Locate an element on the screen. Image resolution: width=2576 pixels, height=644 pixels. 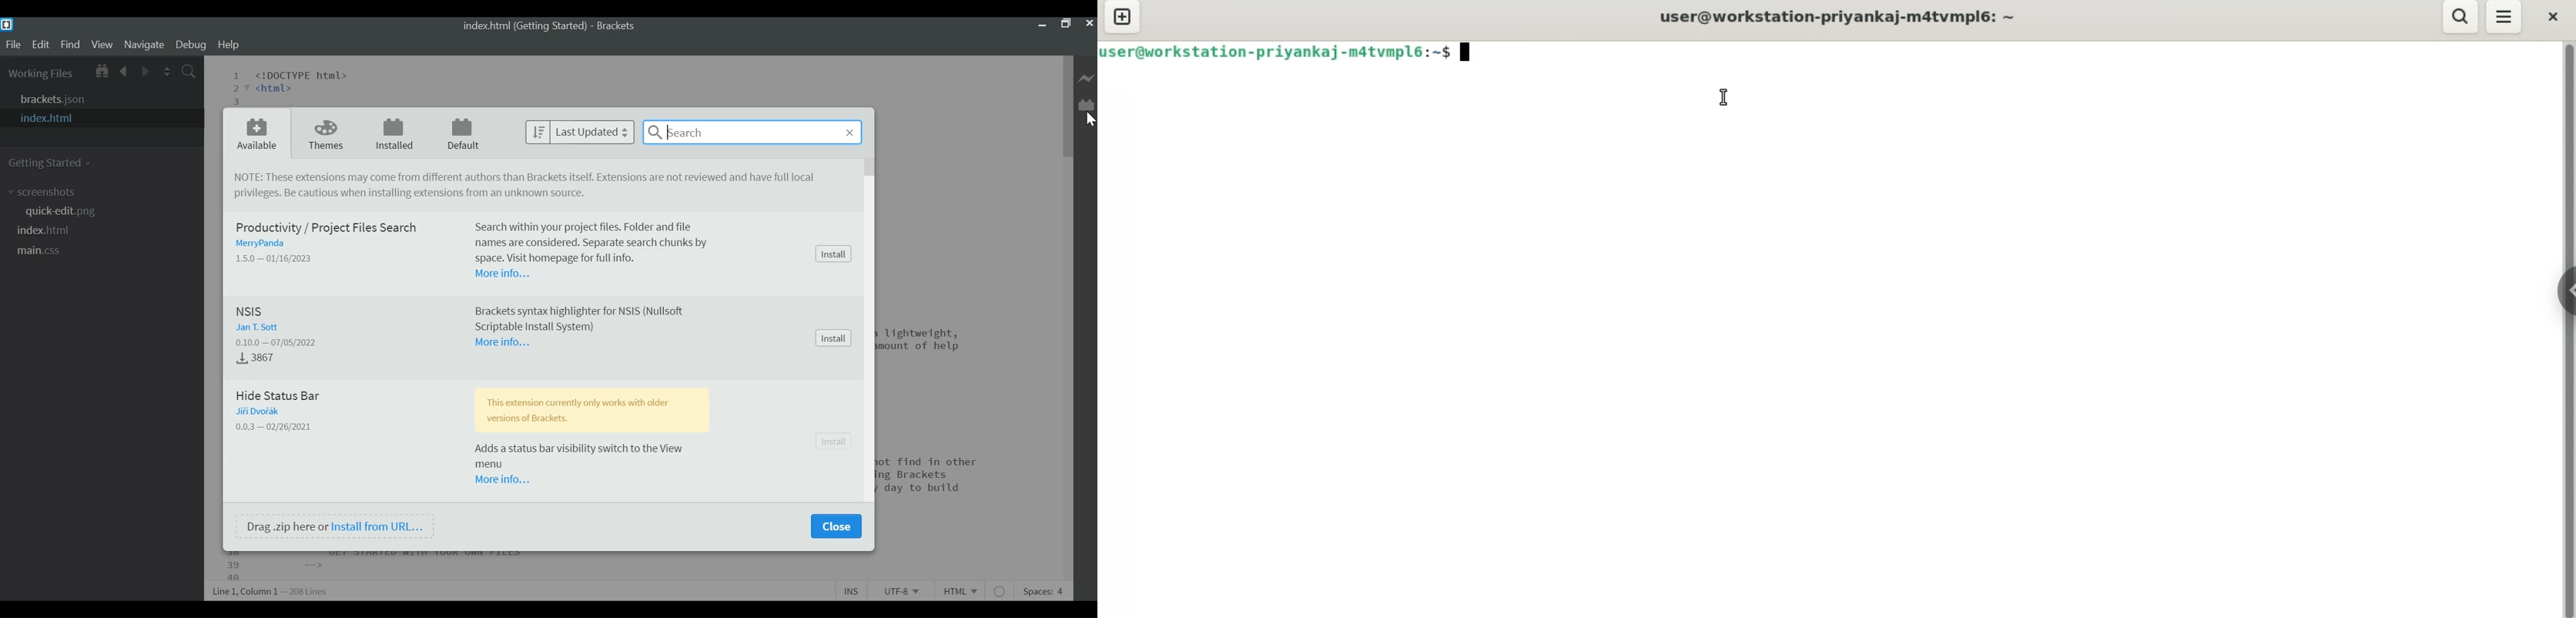
quickedit.png is located at coordinates (64, 212).